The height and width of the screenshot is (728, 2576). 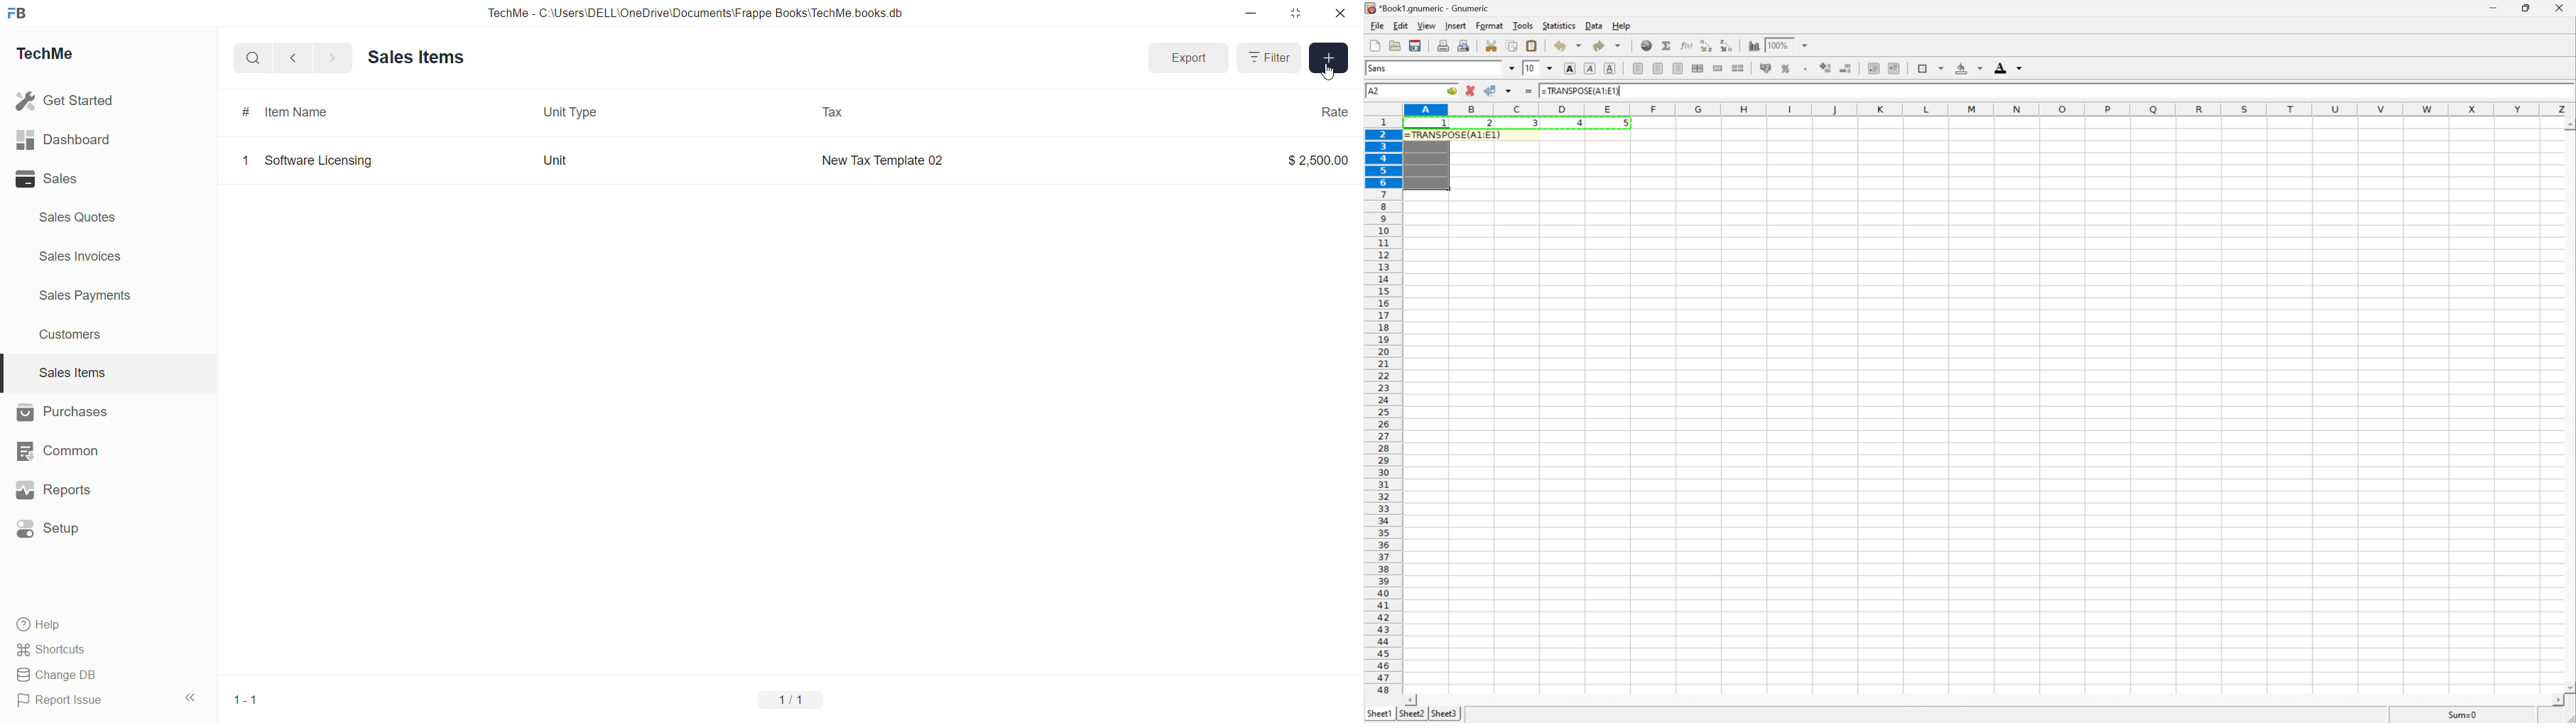 I want to click on search, so click(x=253, y=58).